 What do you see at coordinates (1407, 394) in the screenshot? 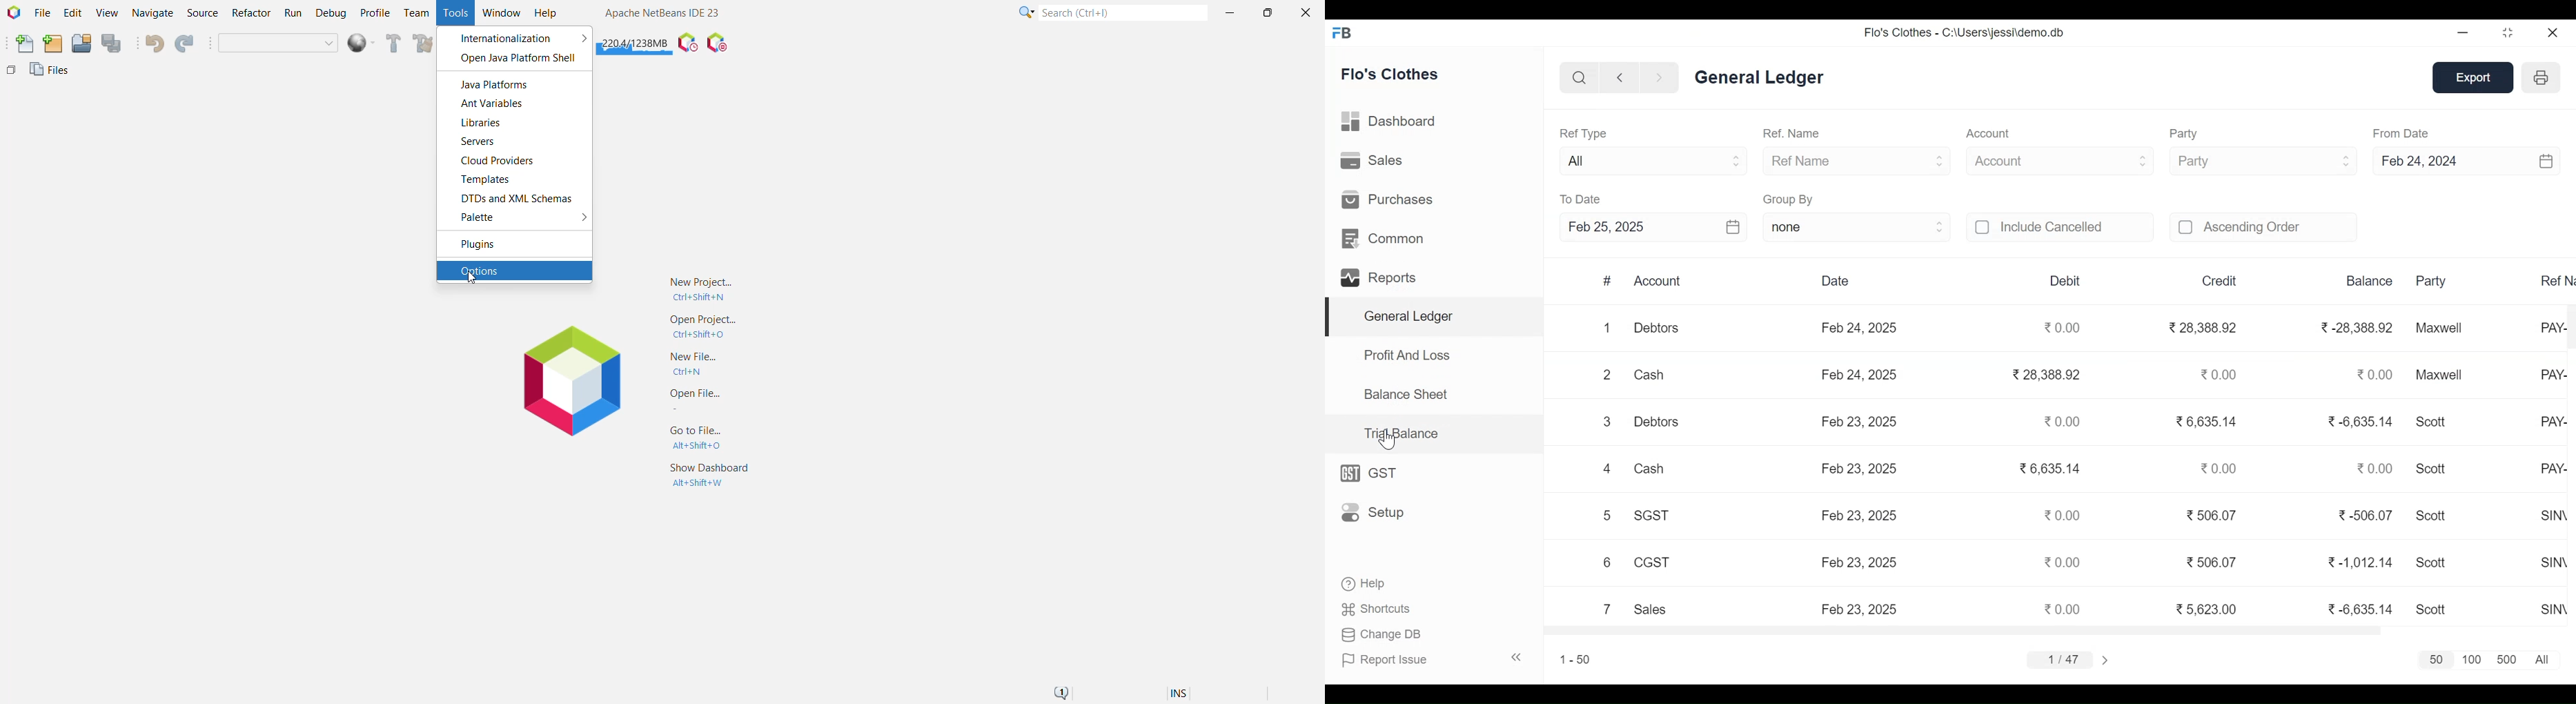
I see `Balance Sheet` at bounding box center [1407, 394].